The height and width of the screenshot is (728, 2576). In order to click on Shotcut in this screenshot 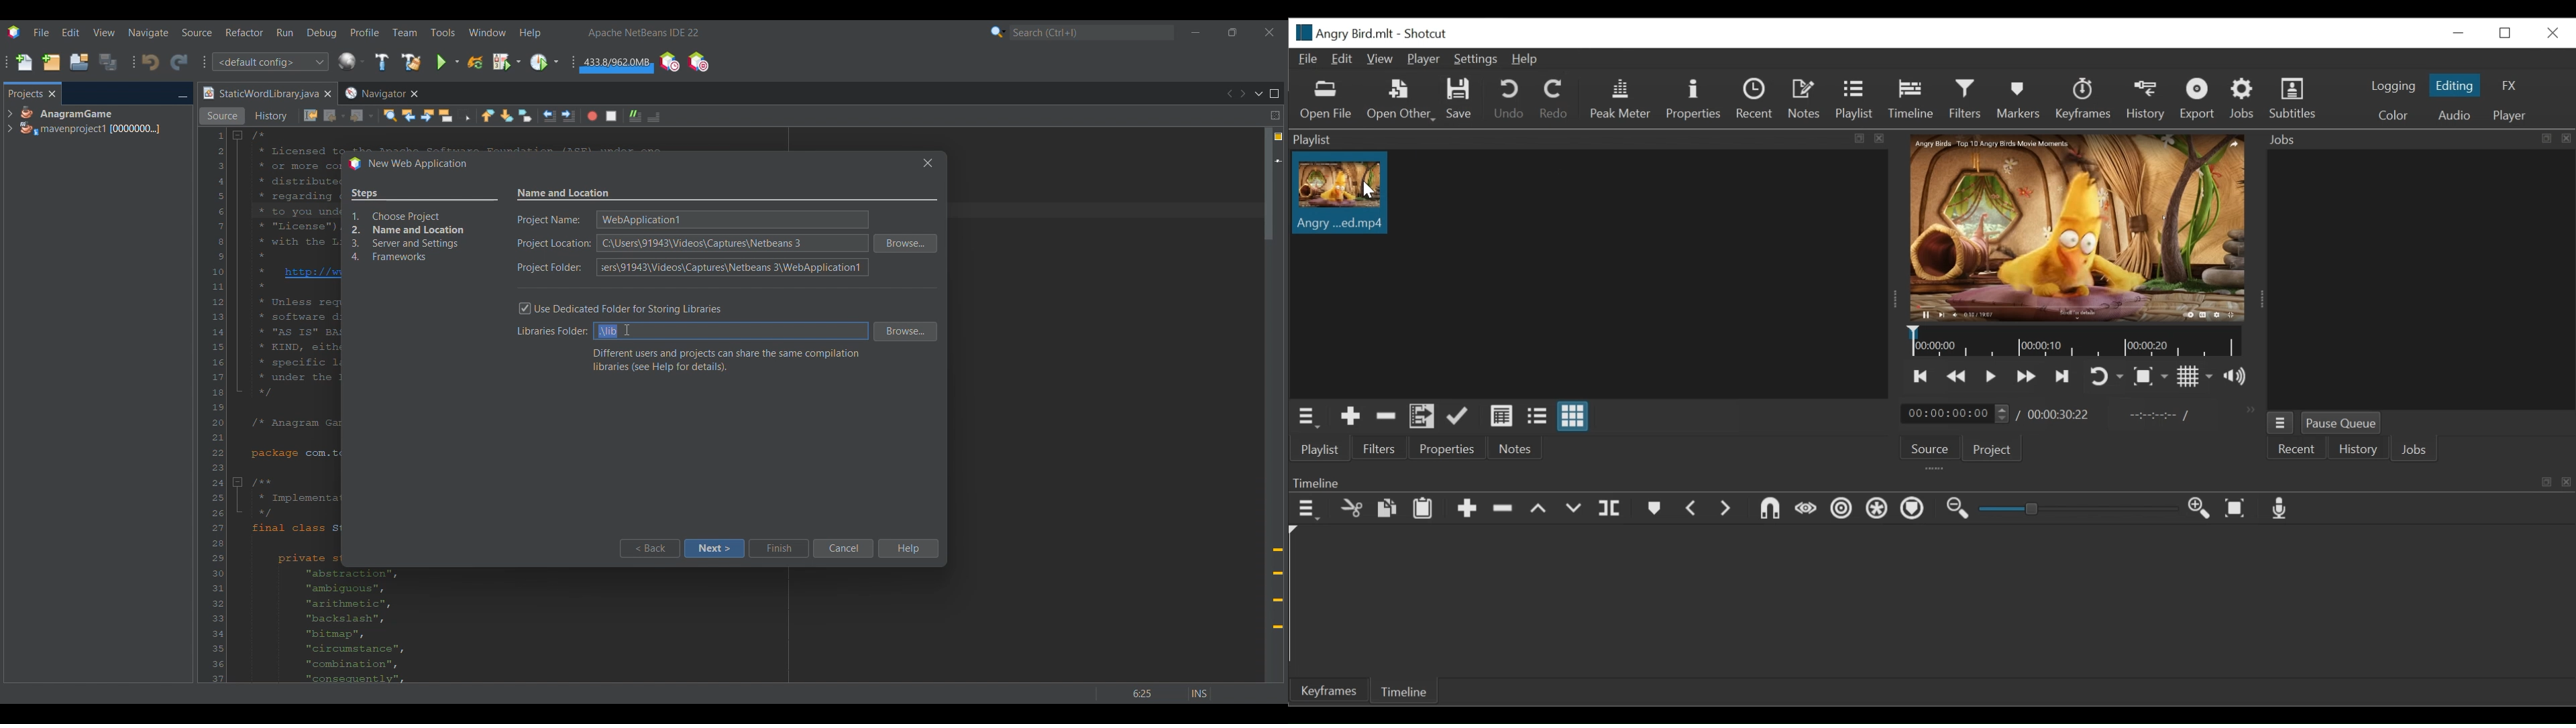, I will do `click(1428, 34)`.